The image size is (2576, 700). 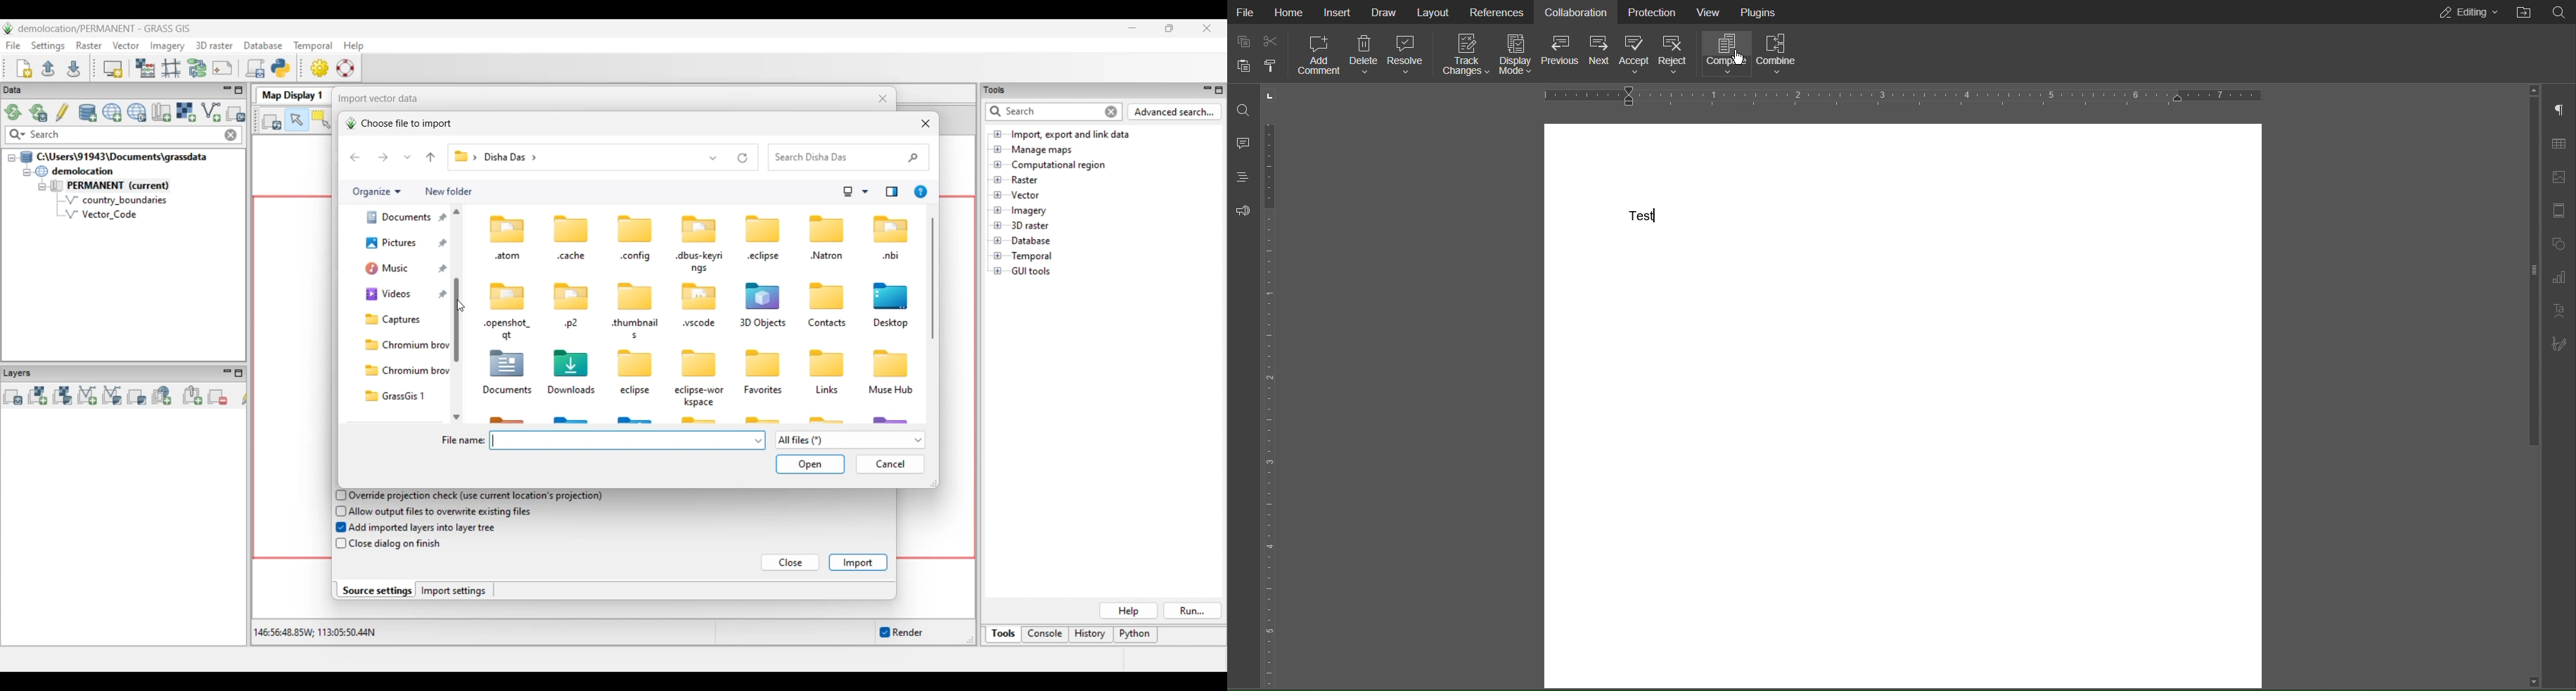 What do you see at coordinates (355, 157) in the screenshot?
I see `Go back` at bounding box center [355, 157].